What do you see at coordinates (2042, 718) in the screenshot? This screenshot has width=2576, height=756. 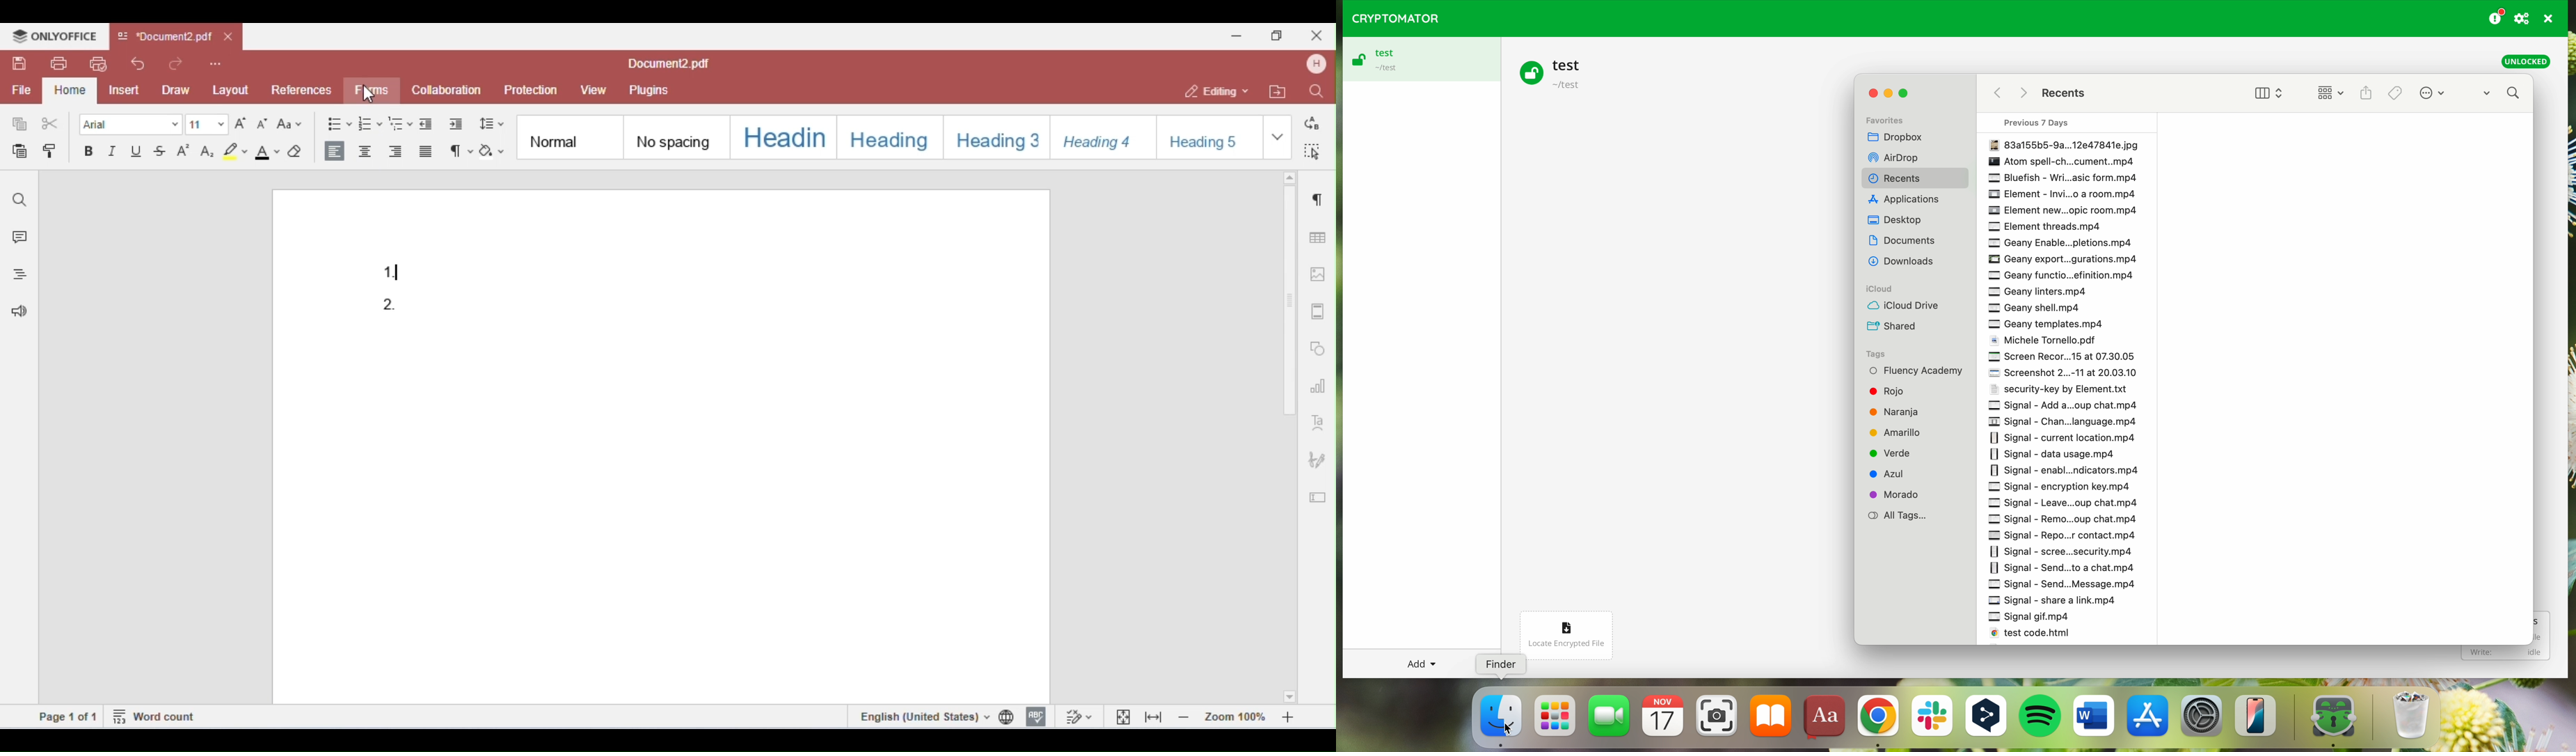 I see `Spotify` at bounding box center [2042, 718].